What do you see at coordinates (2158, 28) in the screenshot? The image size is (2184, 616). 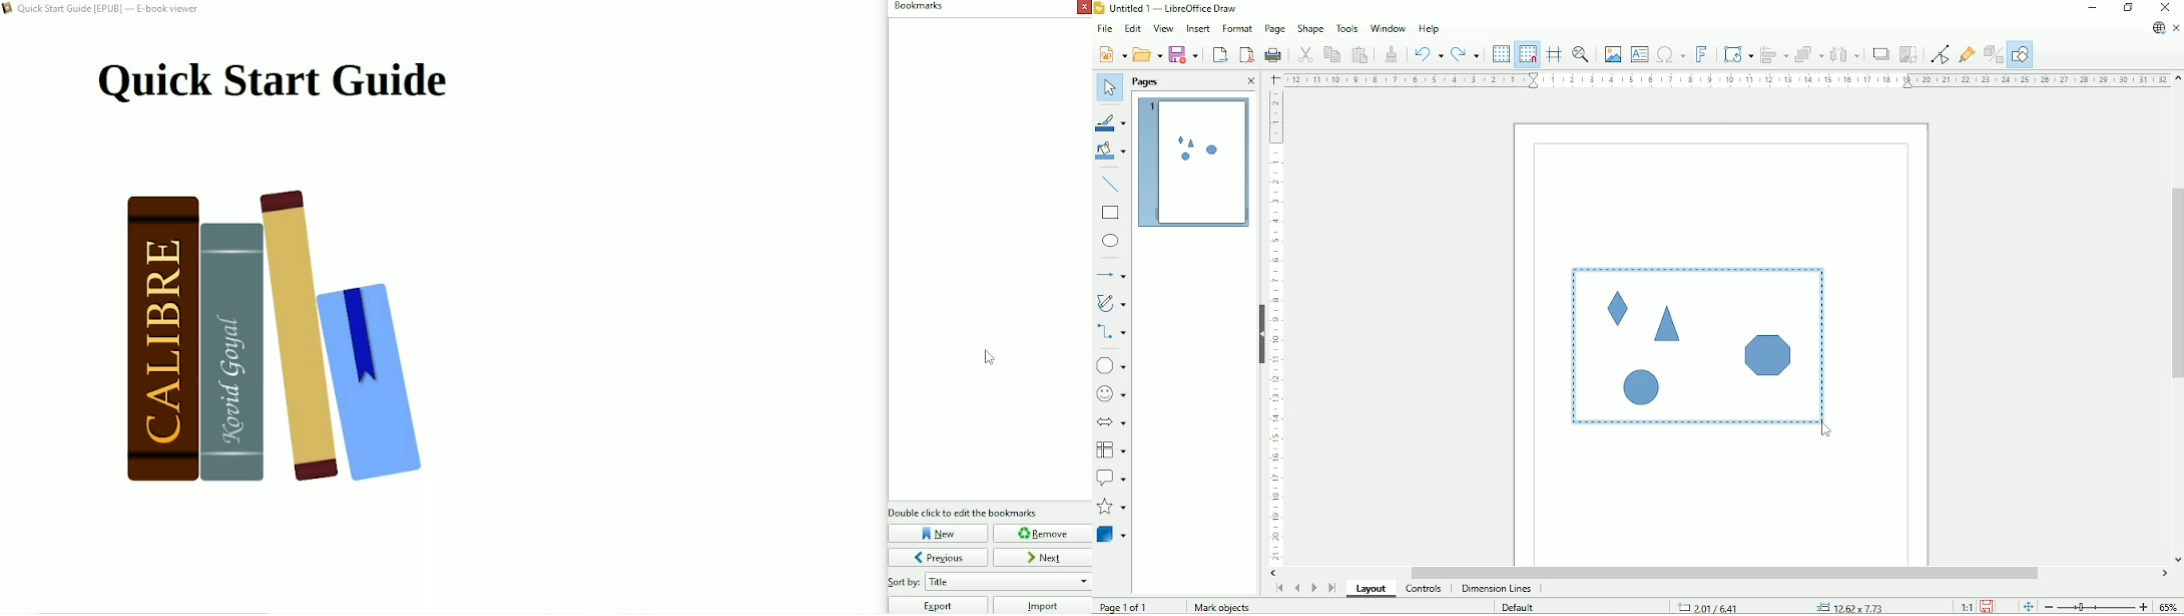 I see `Update available` at bounding box center [2158, 28].